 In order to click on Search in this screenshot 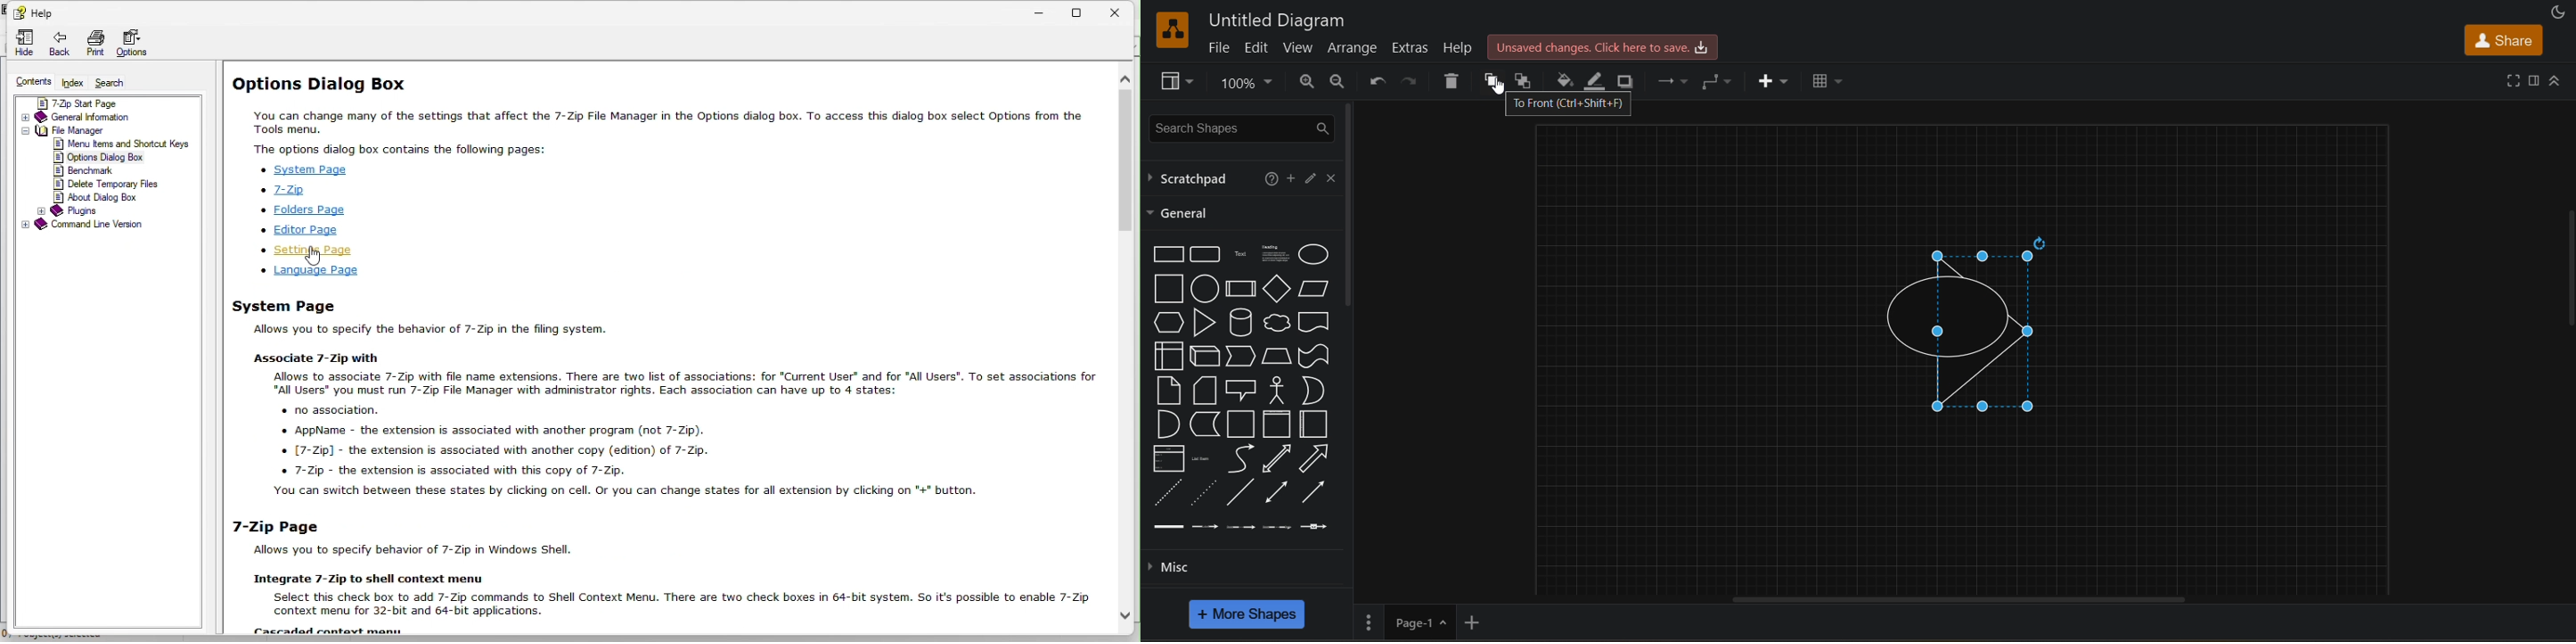, I will do `click(113, 84)`.